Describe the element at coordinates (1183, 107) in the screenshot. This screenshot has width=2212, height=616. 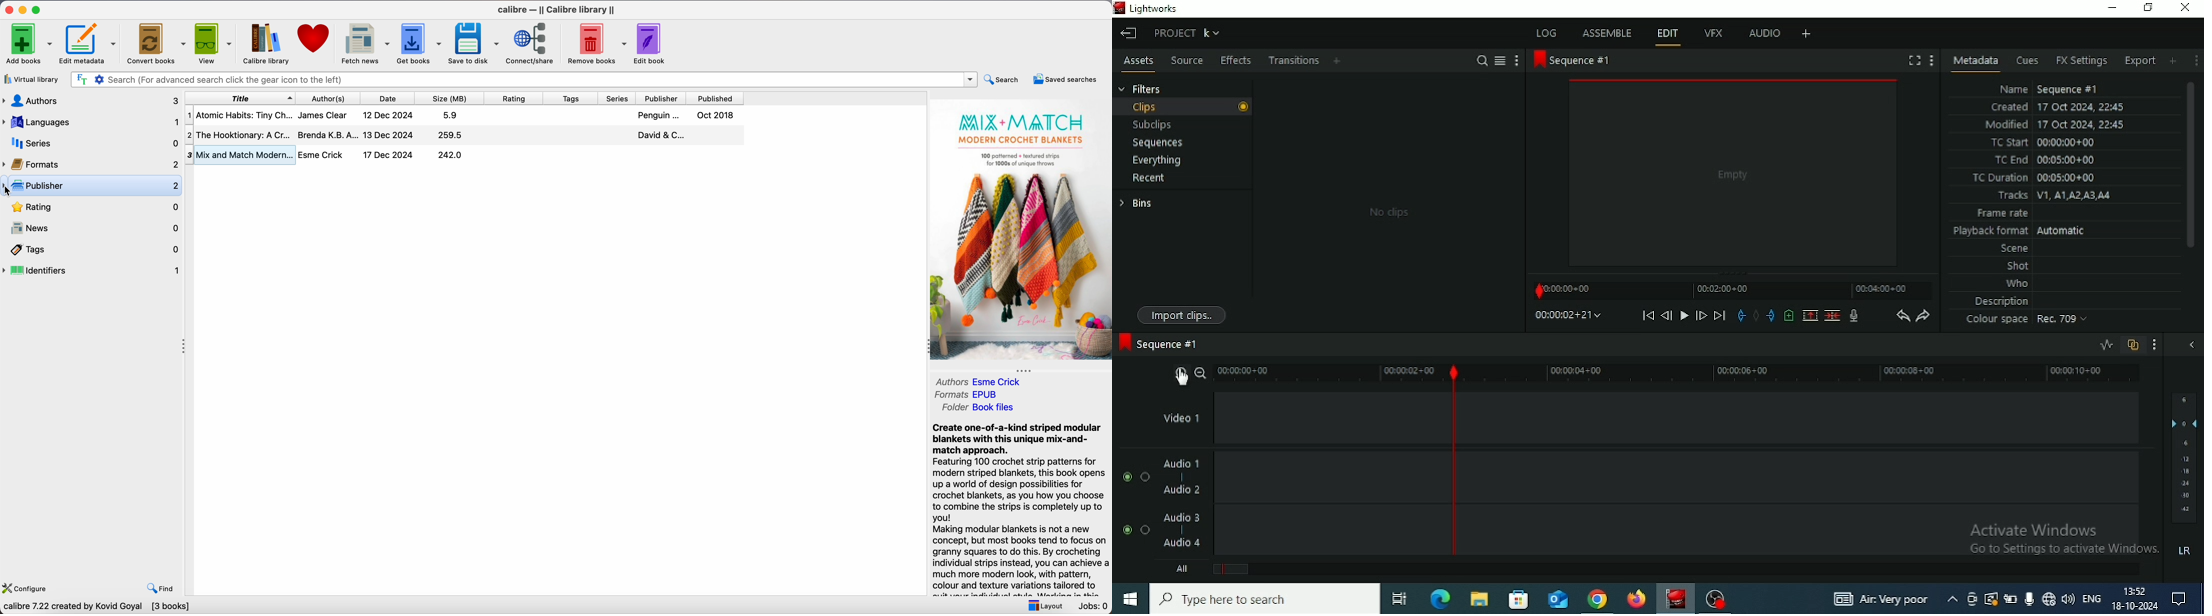
I see `Clips` at that location.